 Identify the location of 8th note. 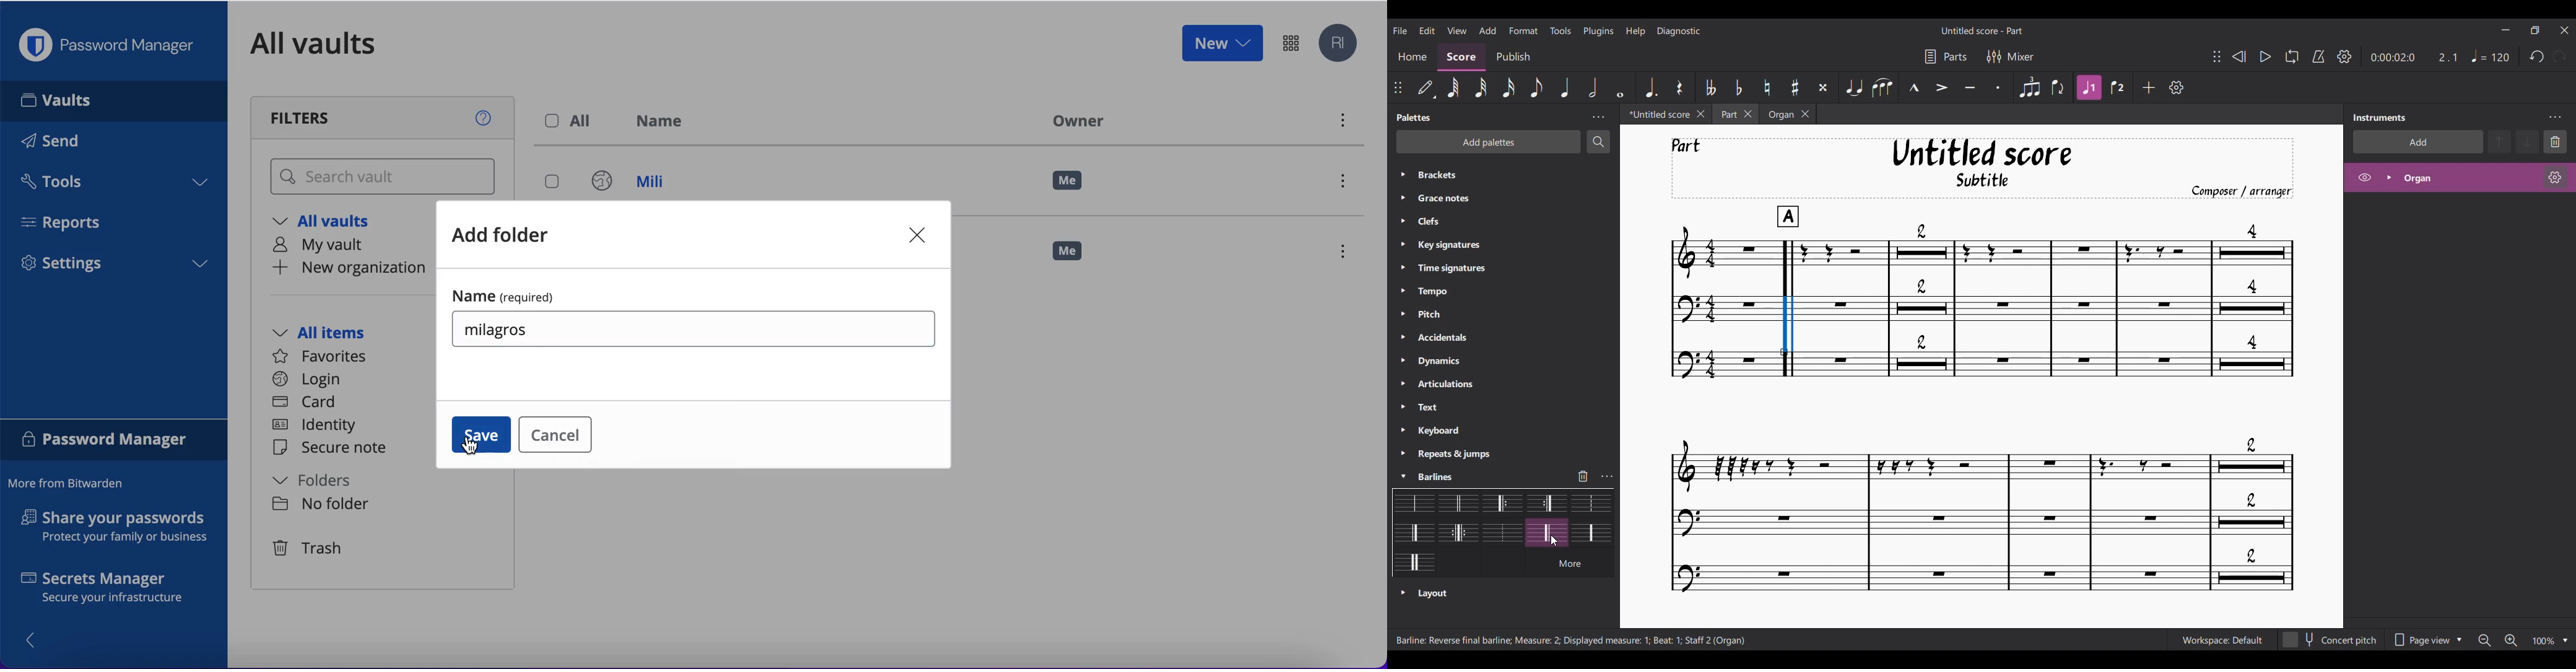
(1535, 87).